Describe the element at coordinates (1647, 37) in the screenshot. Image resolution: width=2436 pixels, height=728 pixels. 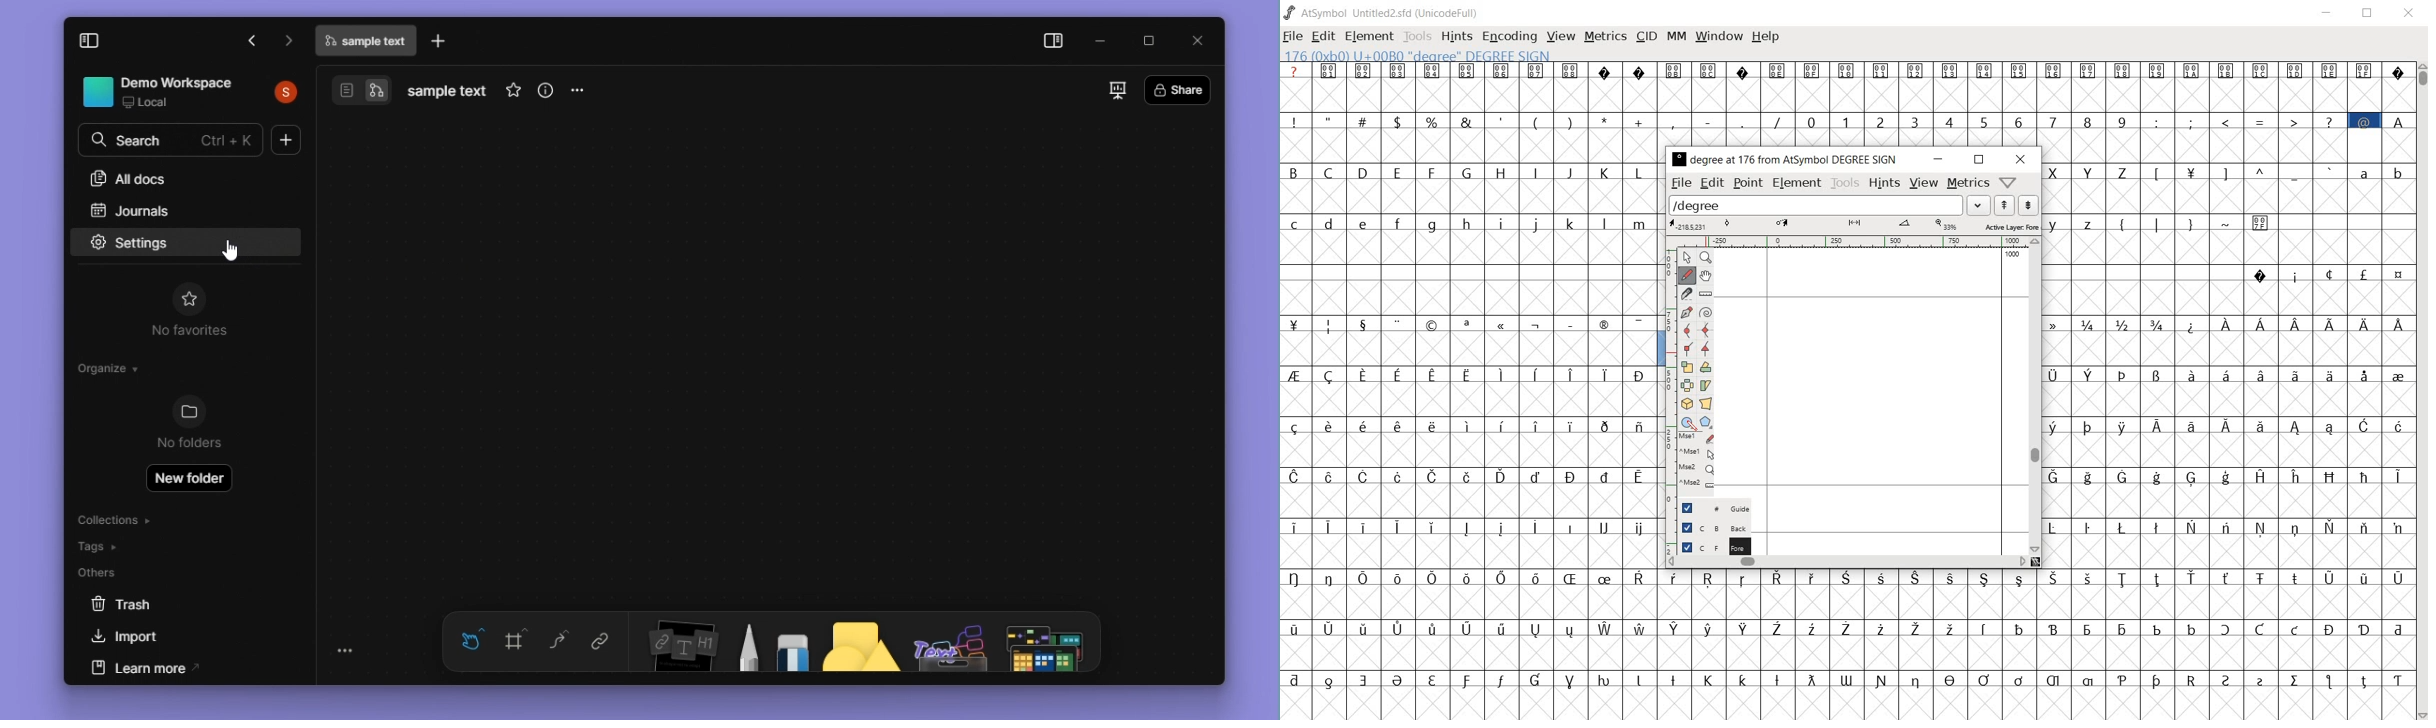
I see `cid` at that location.